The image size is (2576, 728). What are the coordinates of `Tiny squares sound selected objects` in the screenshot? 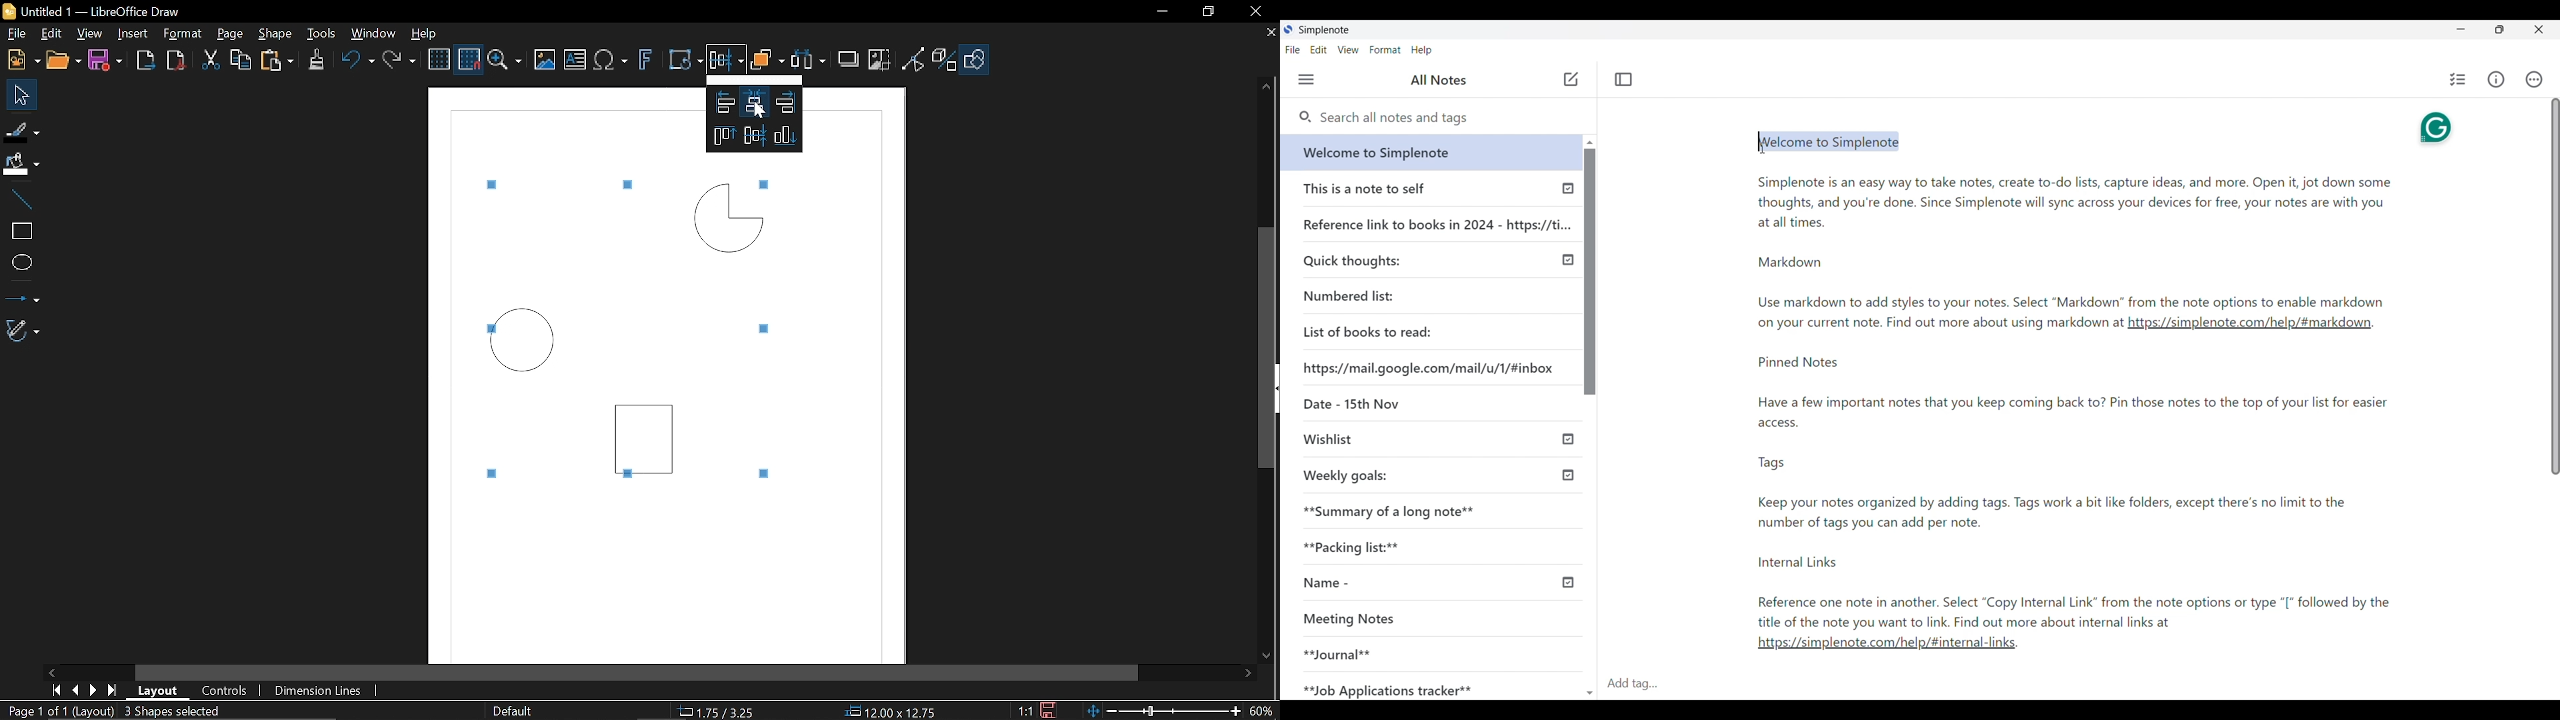 It's located at (768, 182).